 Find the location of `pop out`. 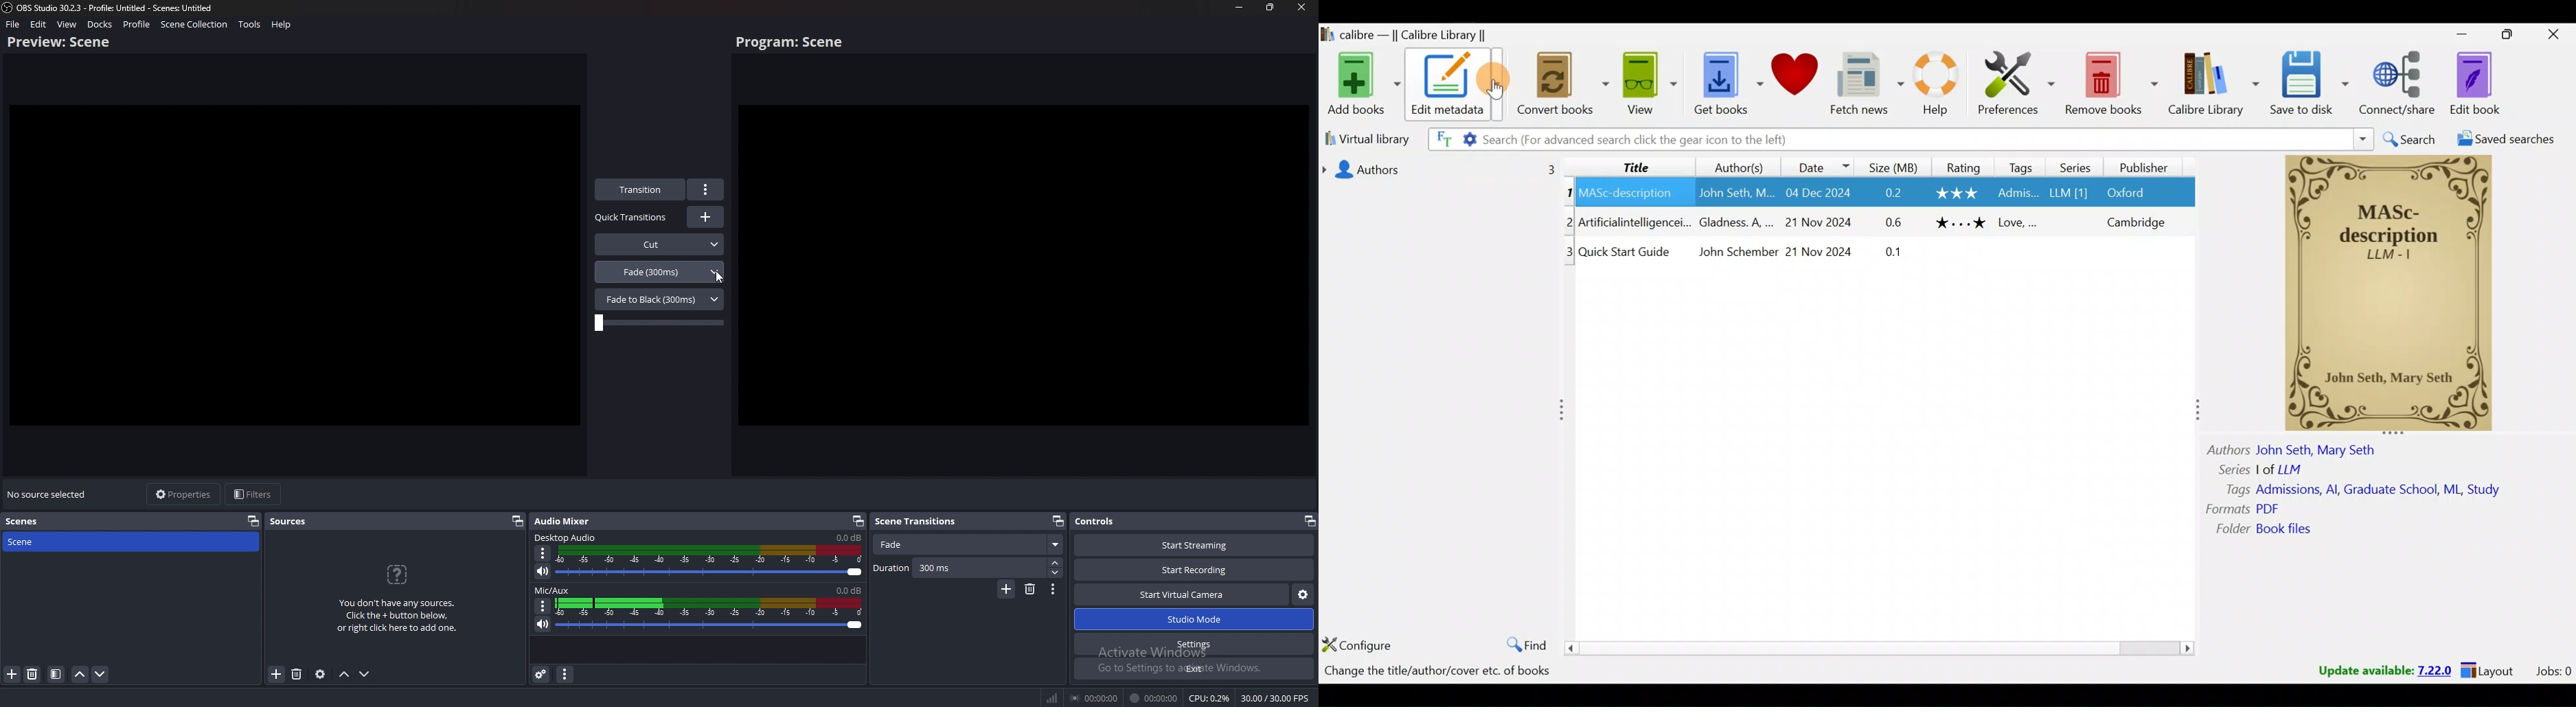

pop out is located at coordinates (1308, 520).